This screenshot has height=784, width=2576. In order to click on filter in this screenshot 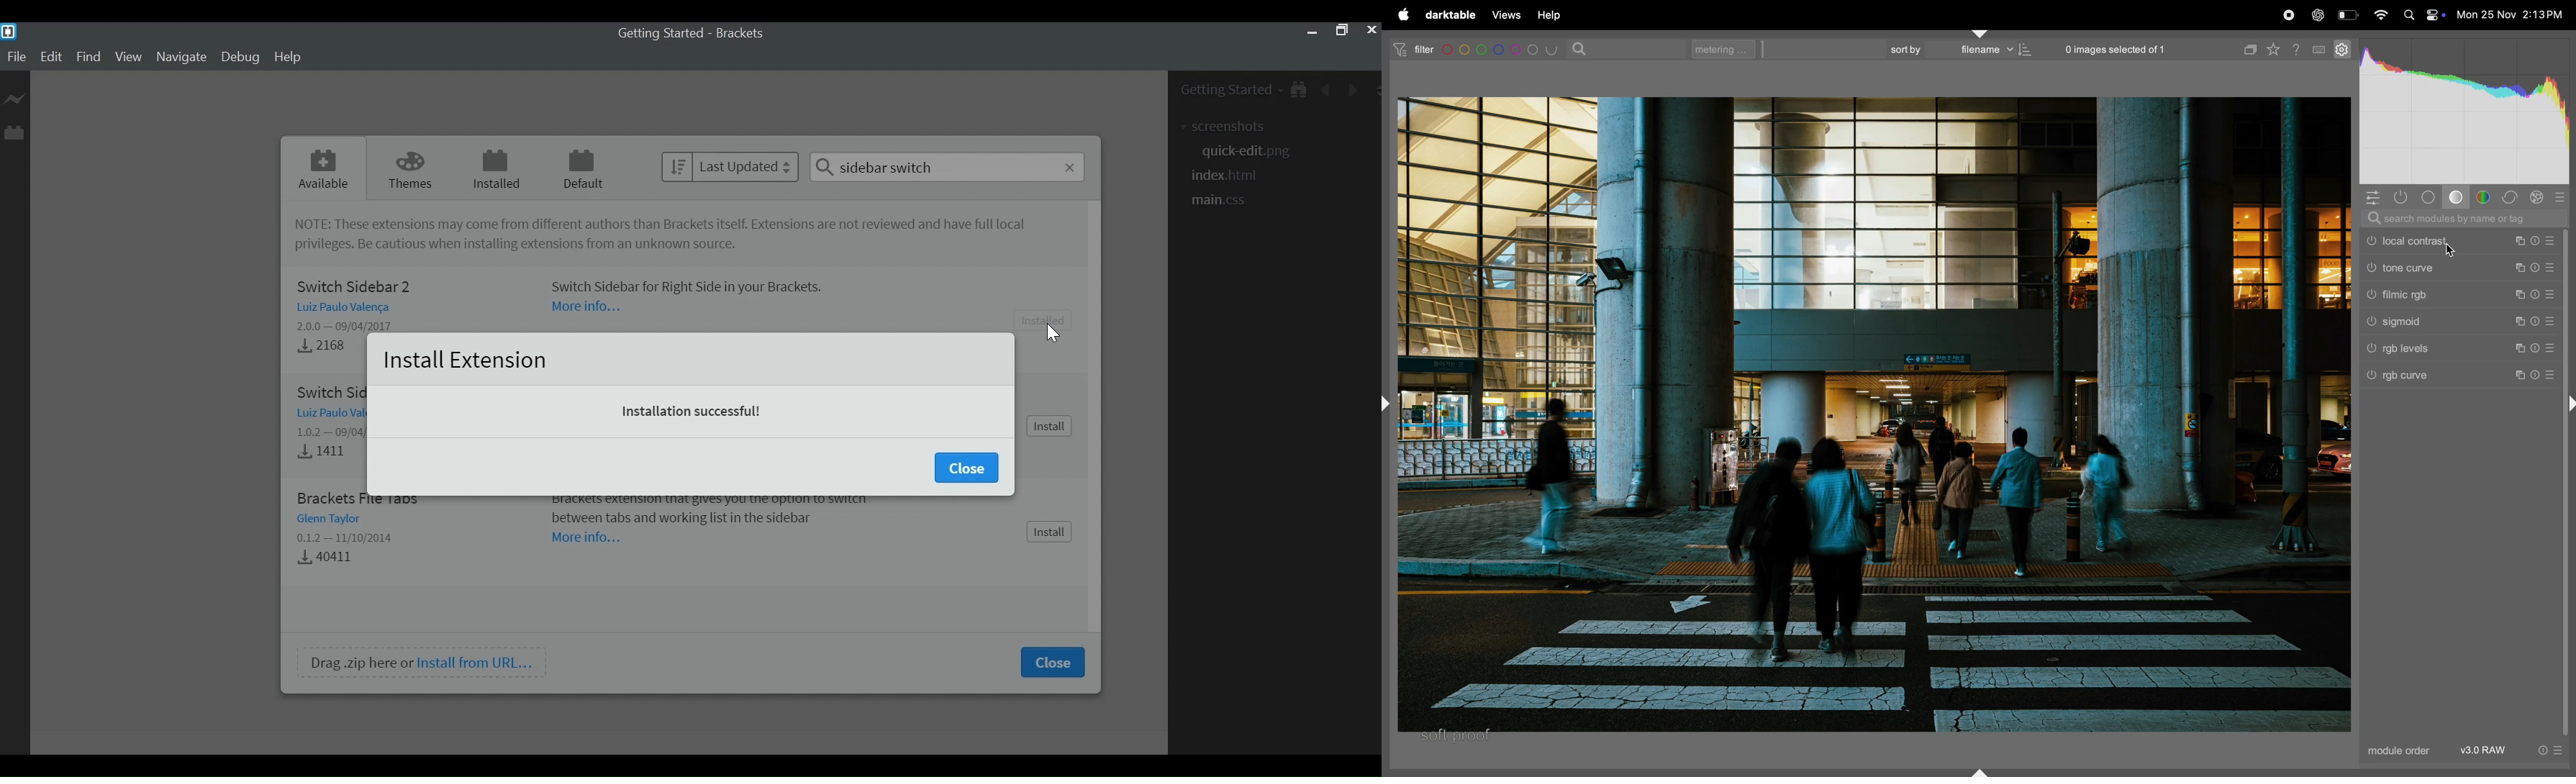, I will do `click(1410, 49)`.